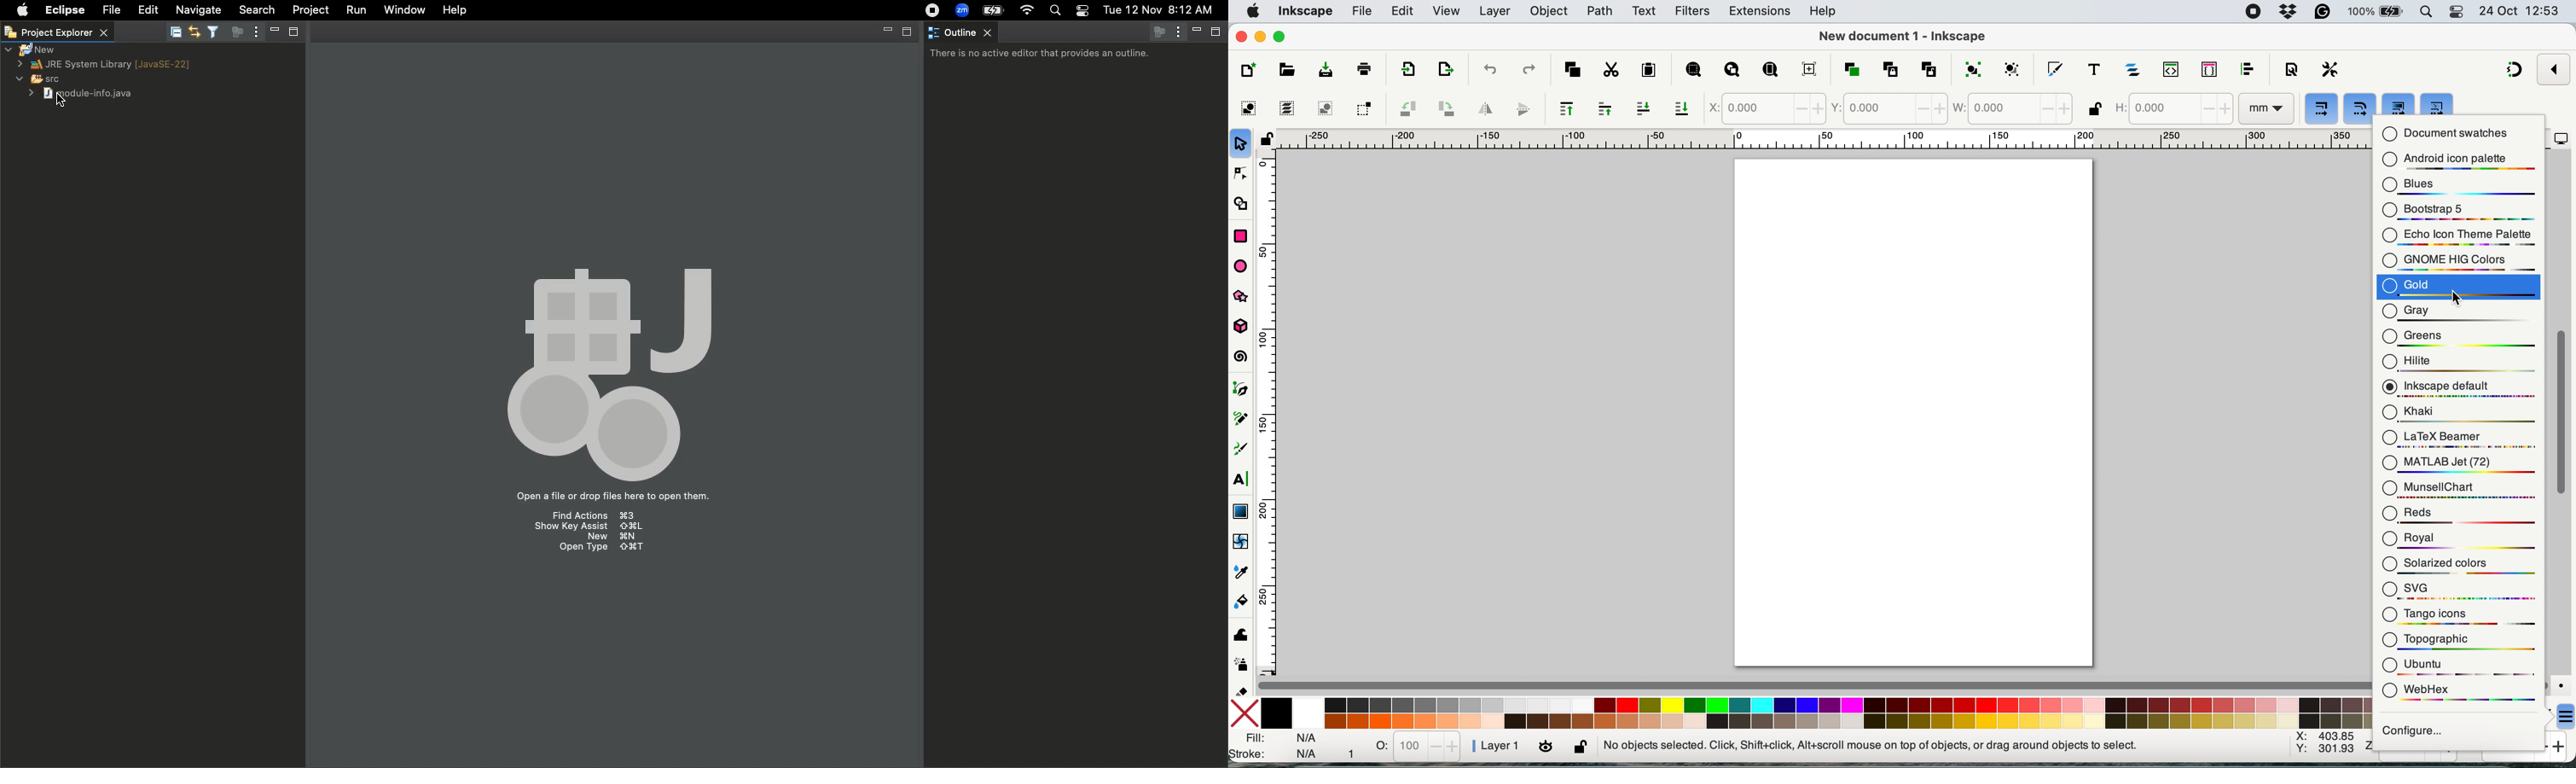 Image resolution: width=2576 pixels, height=784 pixels. I want to click on Minimize, so click(1198, 31).